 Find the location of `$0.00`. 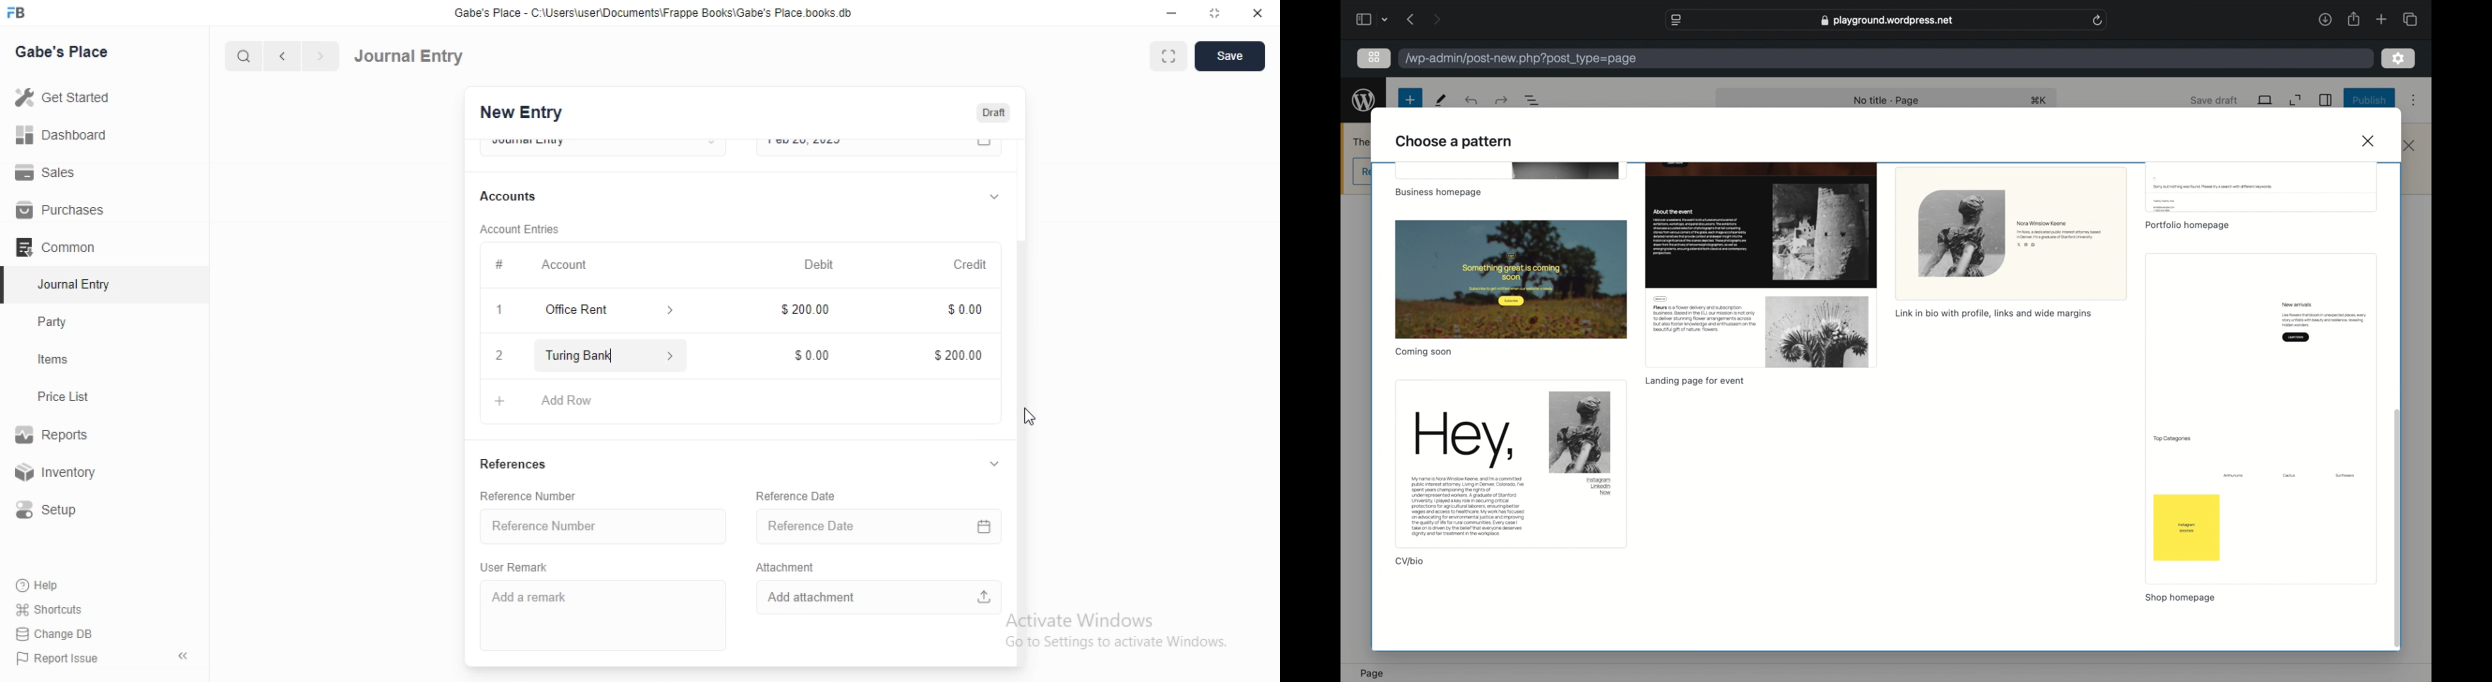

$0.00 is located at coordinates (804, 355).